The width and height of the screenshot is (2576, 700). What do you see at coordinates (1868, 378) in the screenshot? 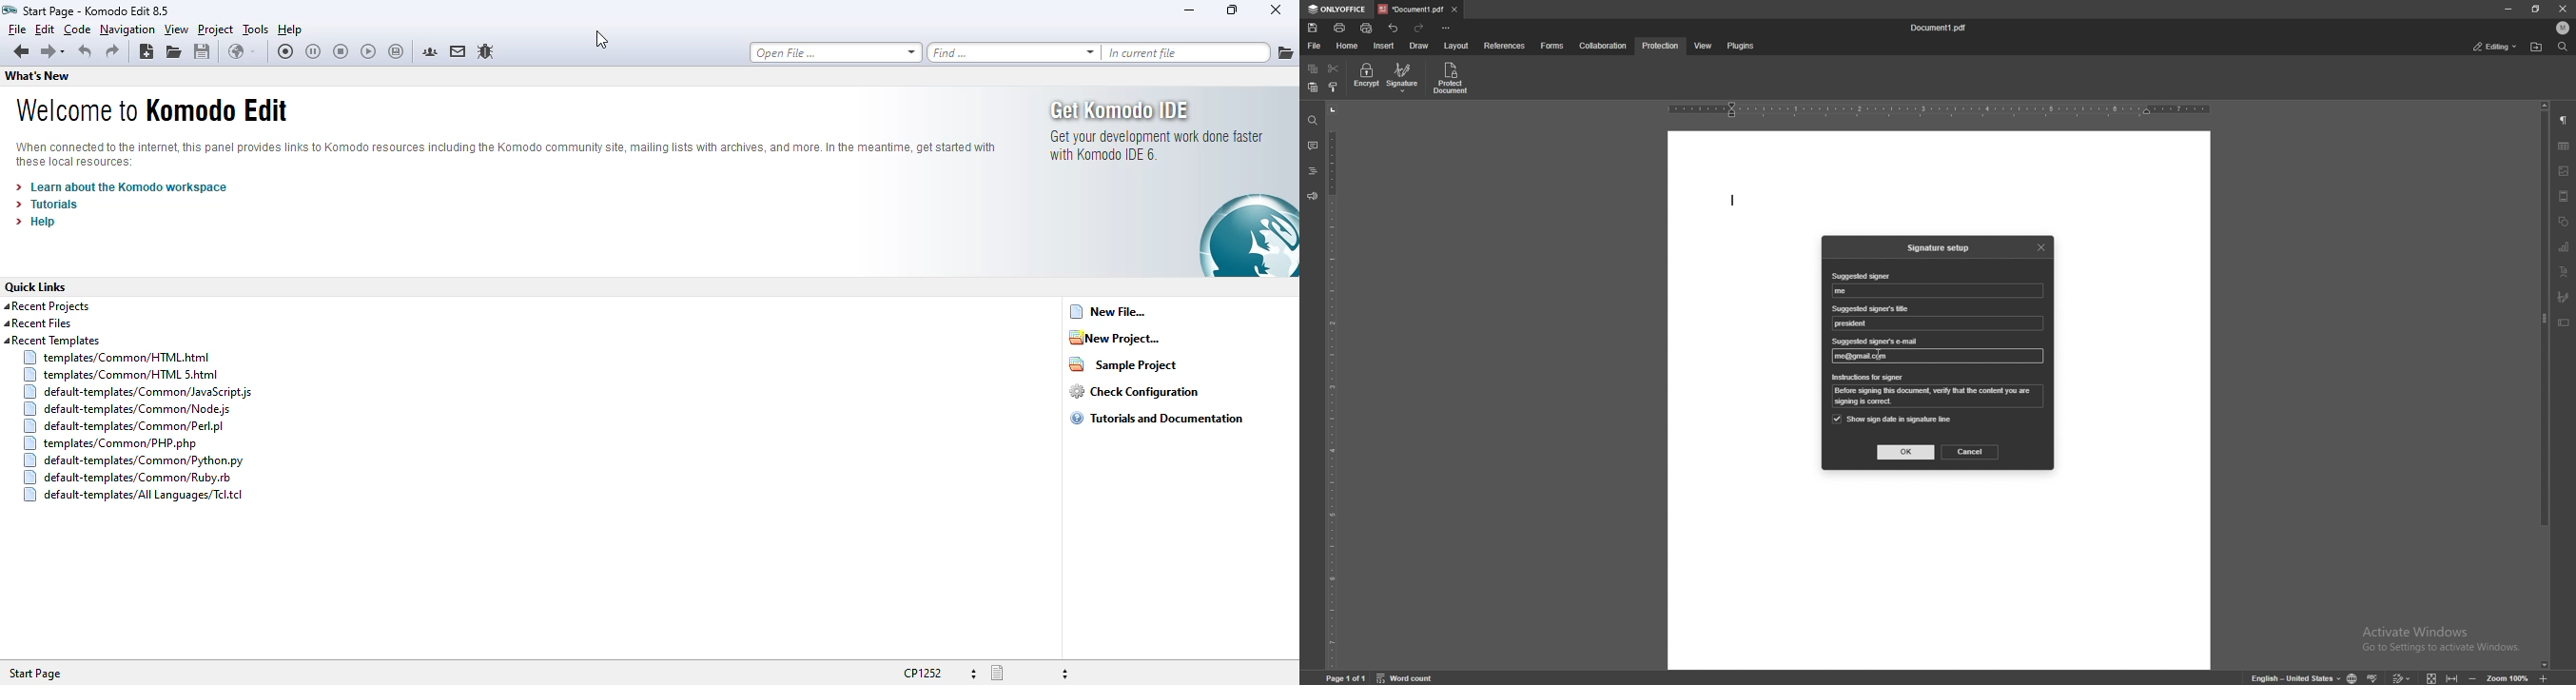
I see `instrauctions for signer` at bounding box center [1868, 378].